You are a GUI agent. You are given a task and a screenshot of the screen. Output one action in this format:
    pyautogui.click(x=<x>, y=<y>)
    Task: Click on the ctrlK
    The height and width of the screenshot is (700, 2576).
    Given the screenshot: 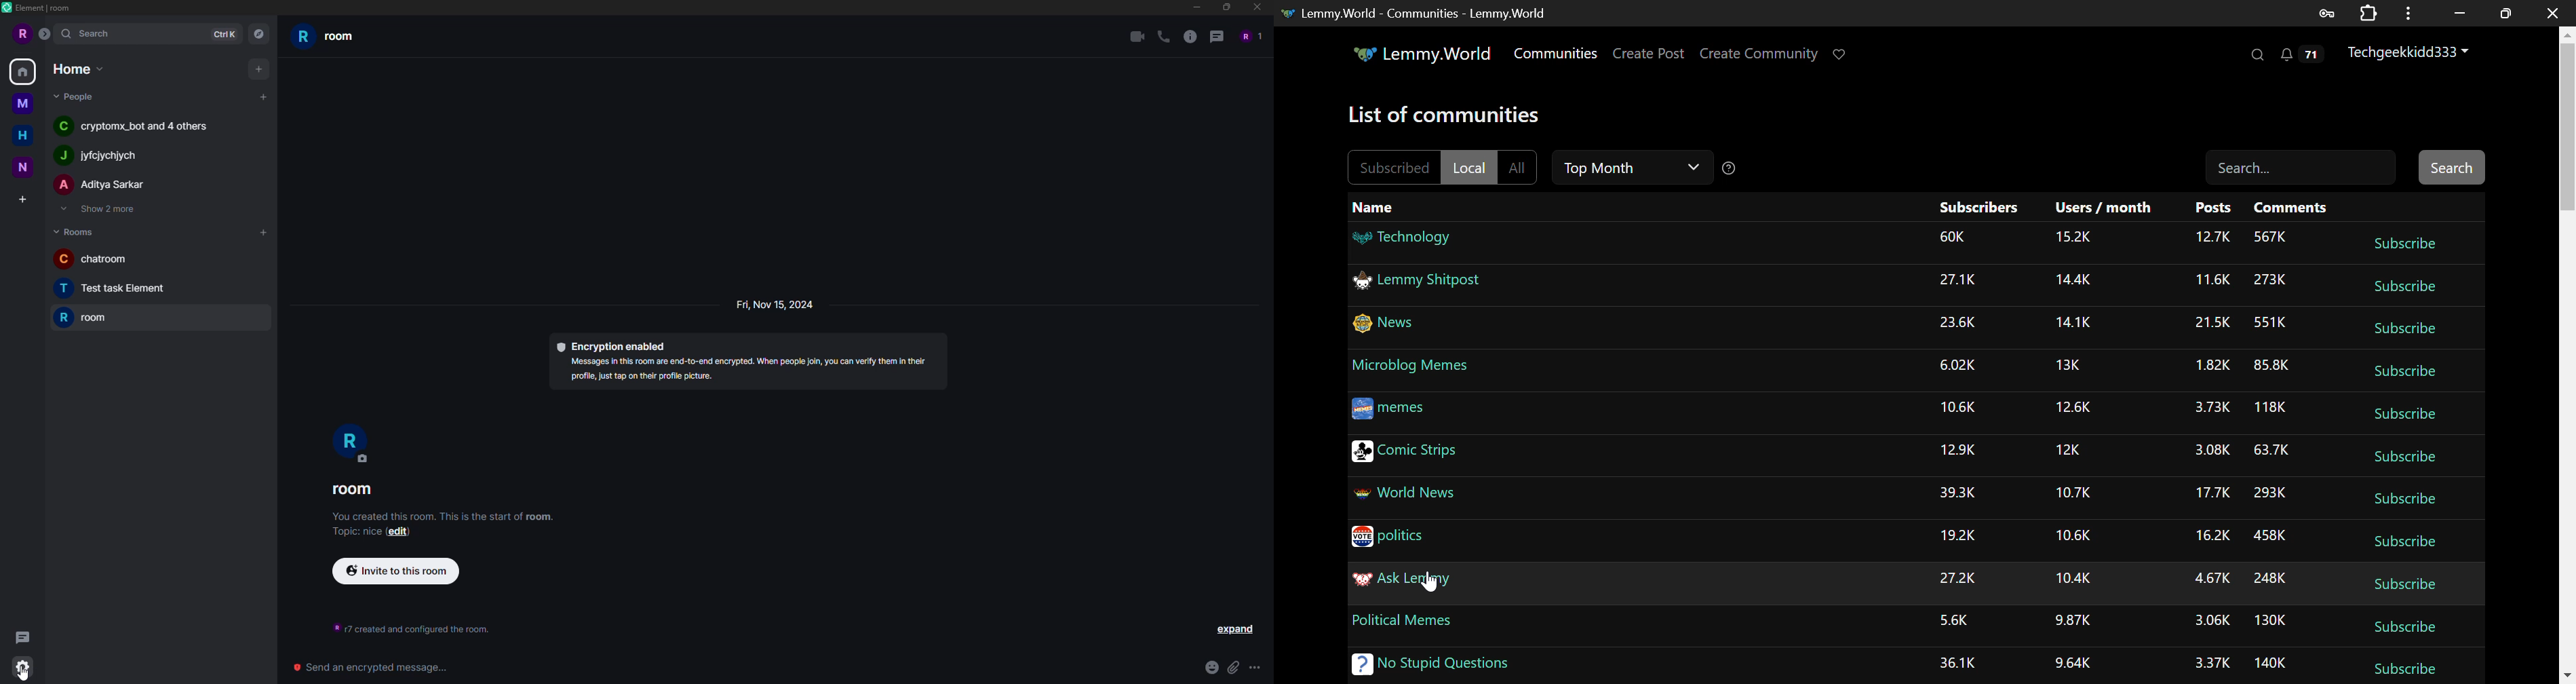 What is the action you would take?
    pyautogui.click(x=226, y=35)
    